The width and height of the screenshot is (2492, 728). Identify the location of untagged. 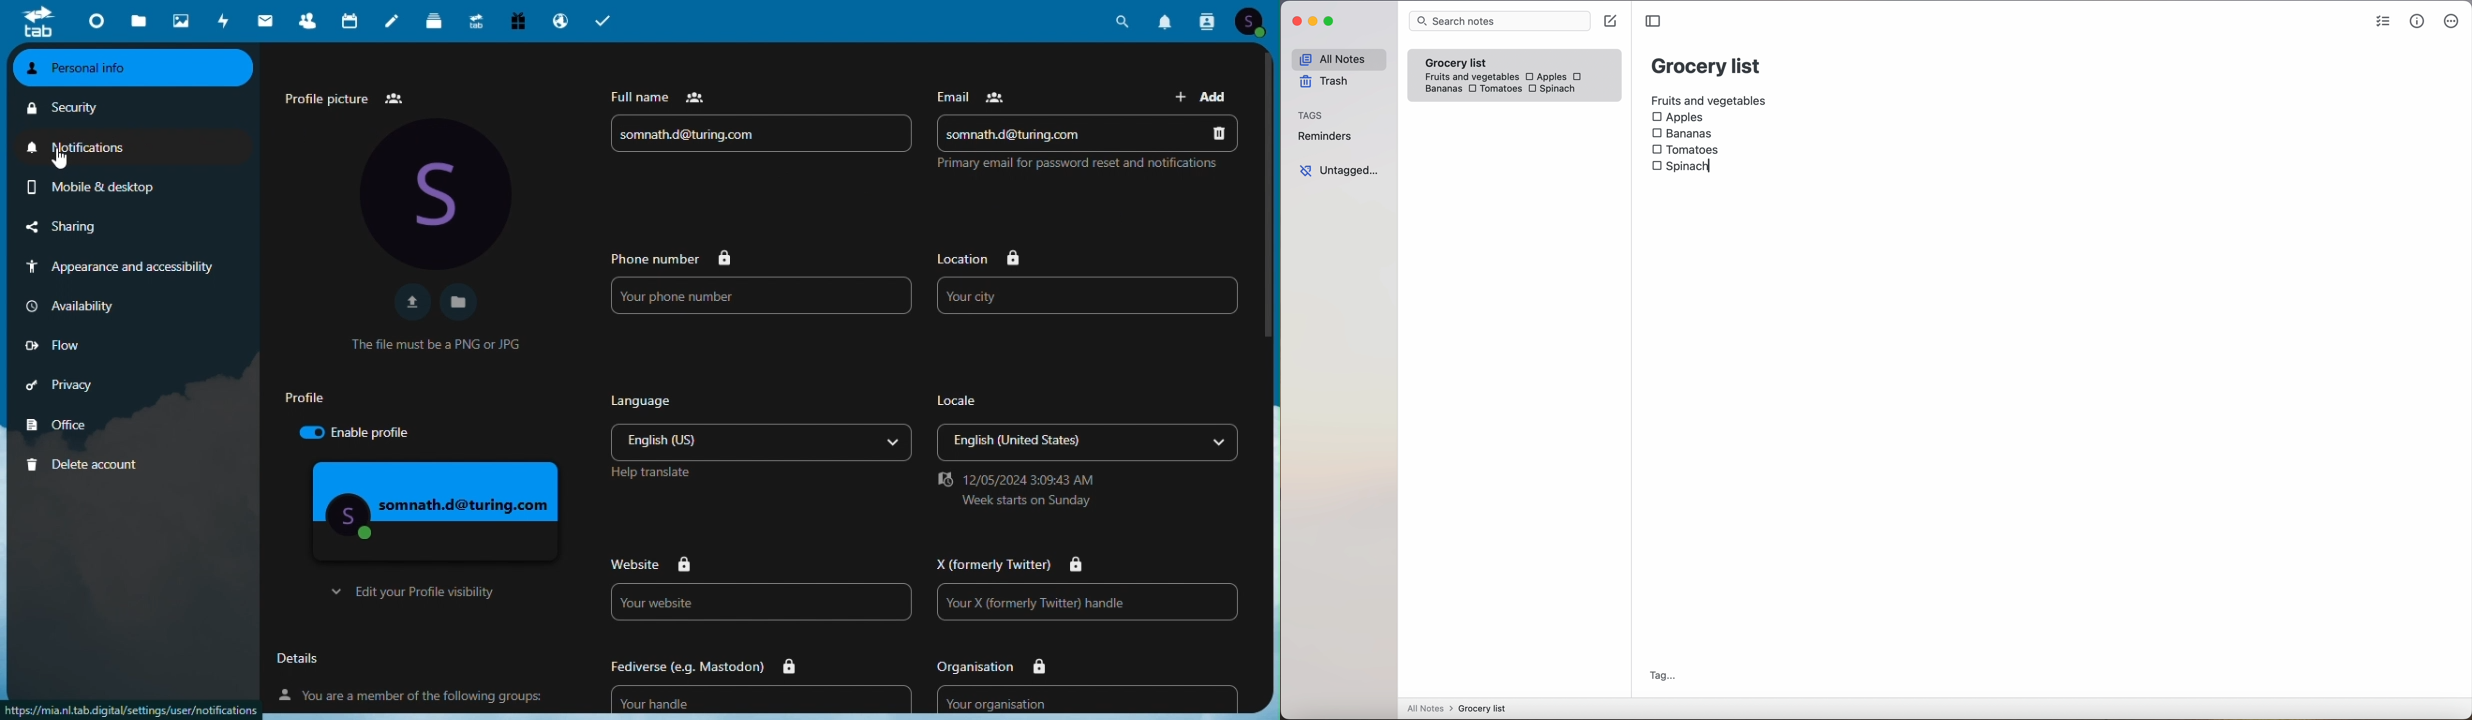
(1339, 171).